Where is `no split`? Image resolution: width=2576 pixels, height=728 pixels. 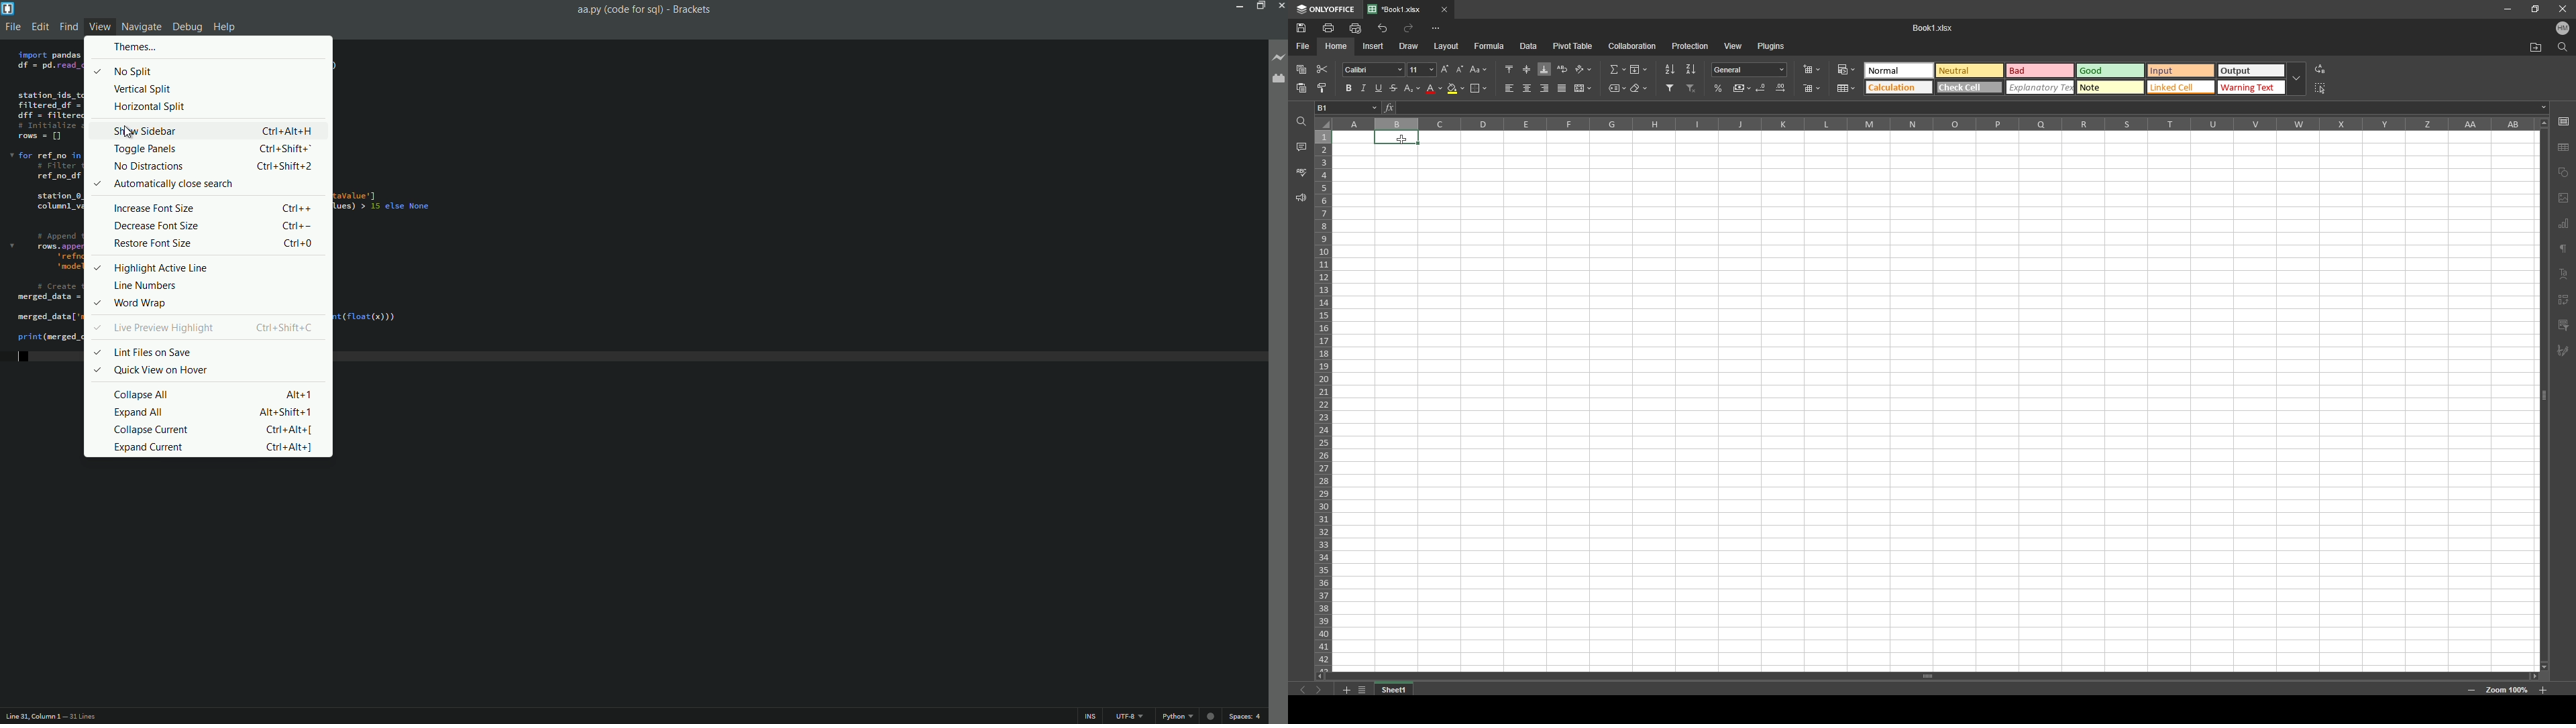
no split is located at coordinates (123, 71).